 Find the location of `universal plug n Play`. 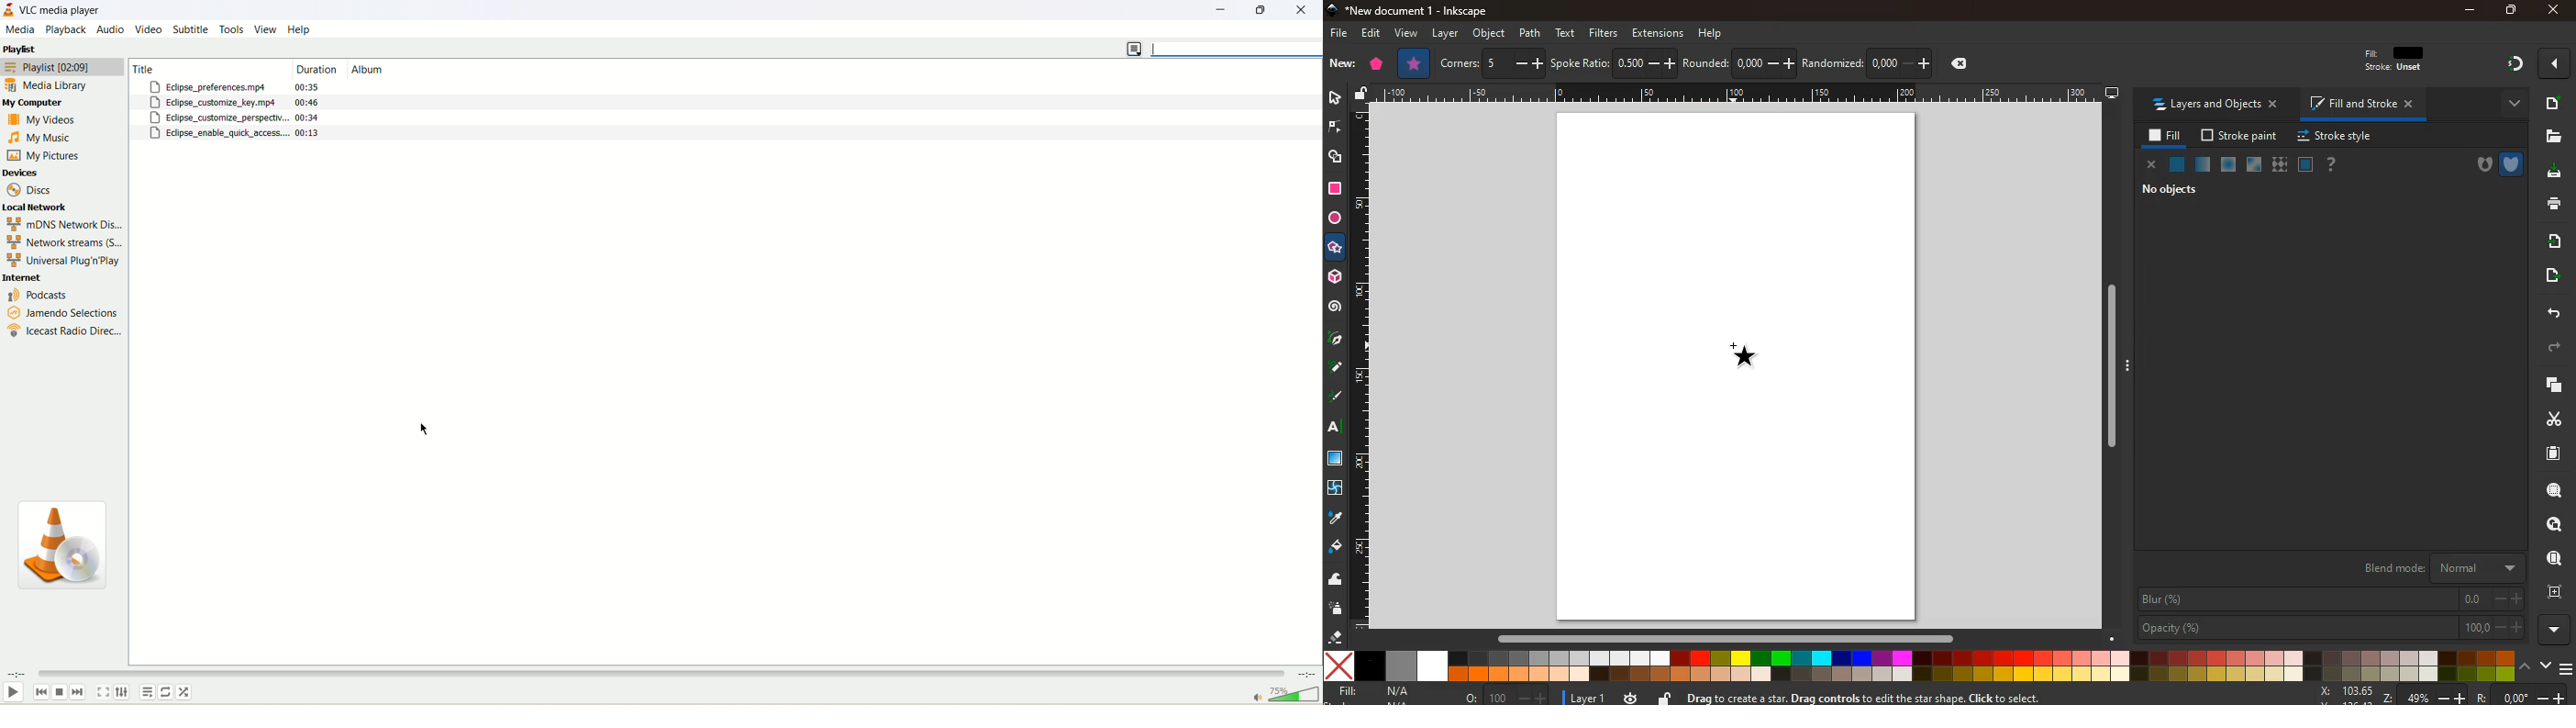

universal plug n Play is located at coordinates (61, 260).